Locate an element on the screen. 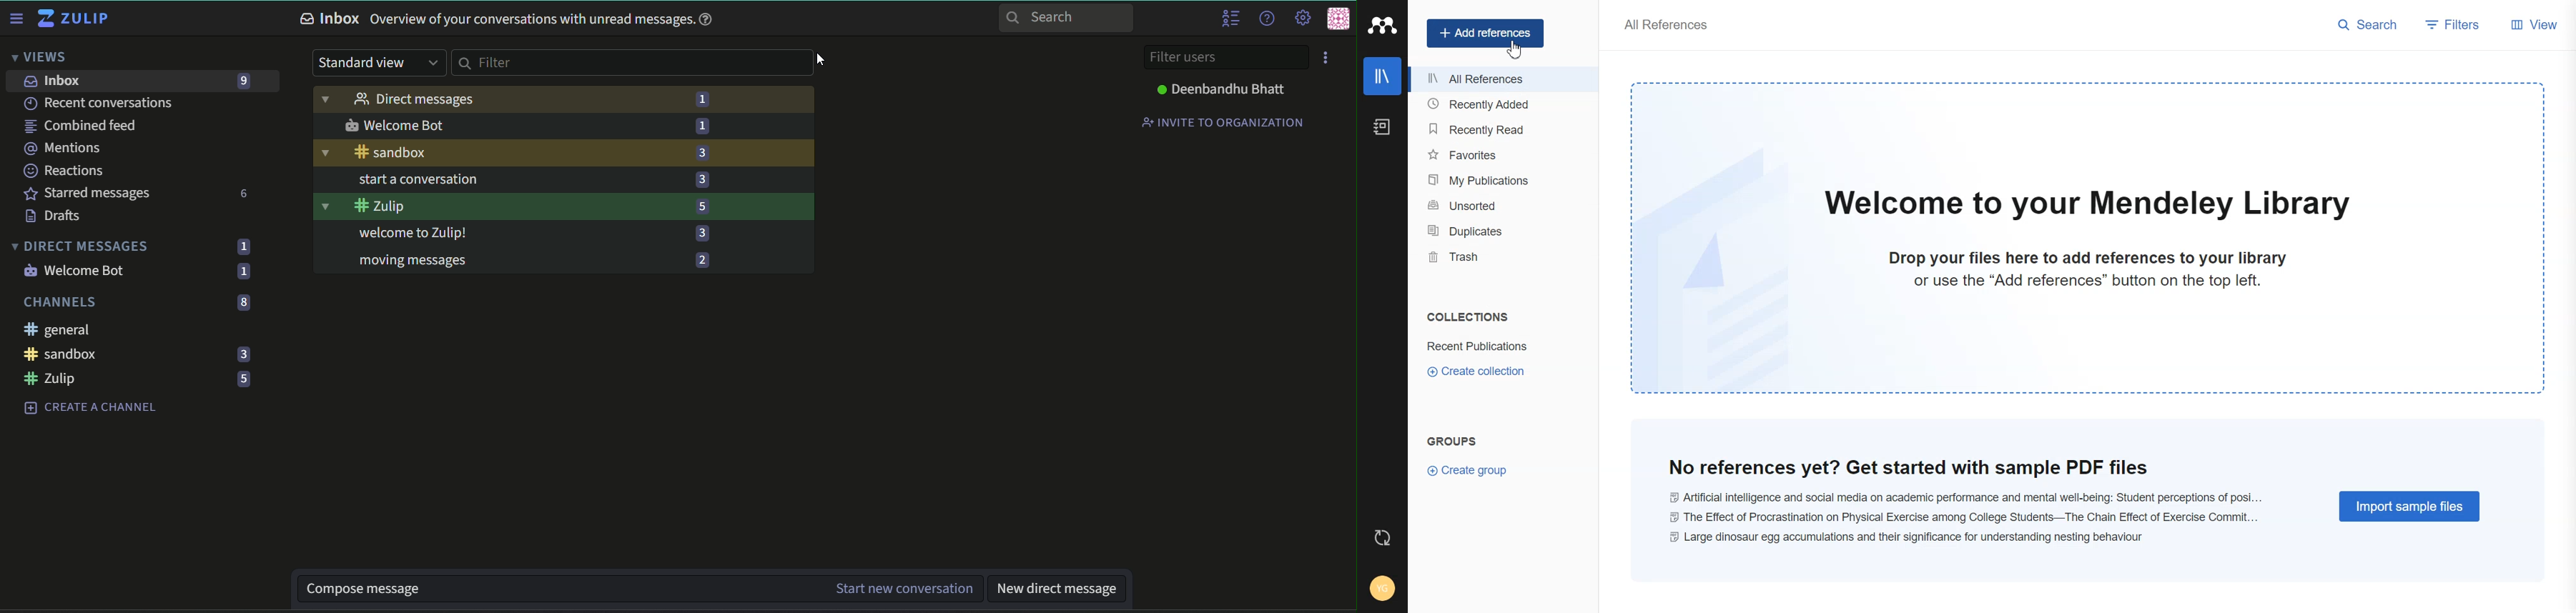  Filters is located at coordinates (2452, 25).